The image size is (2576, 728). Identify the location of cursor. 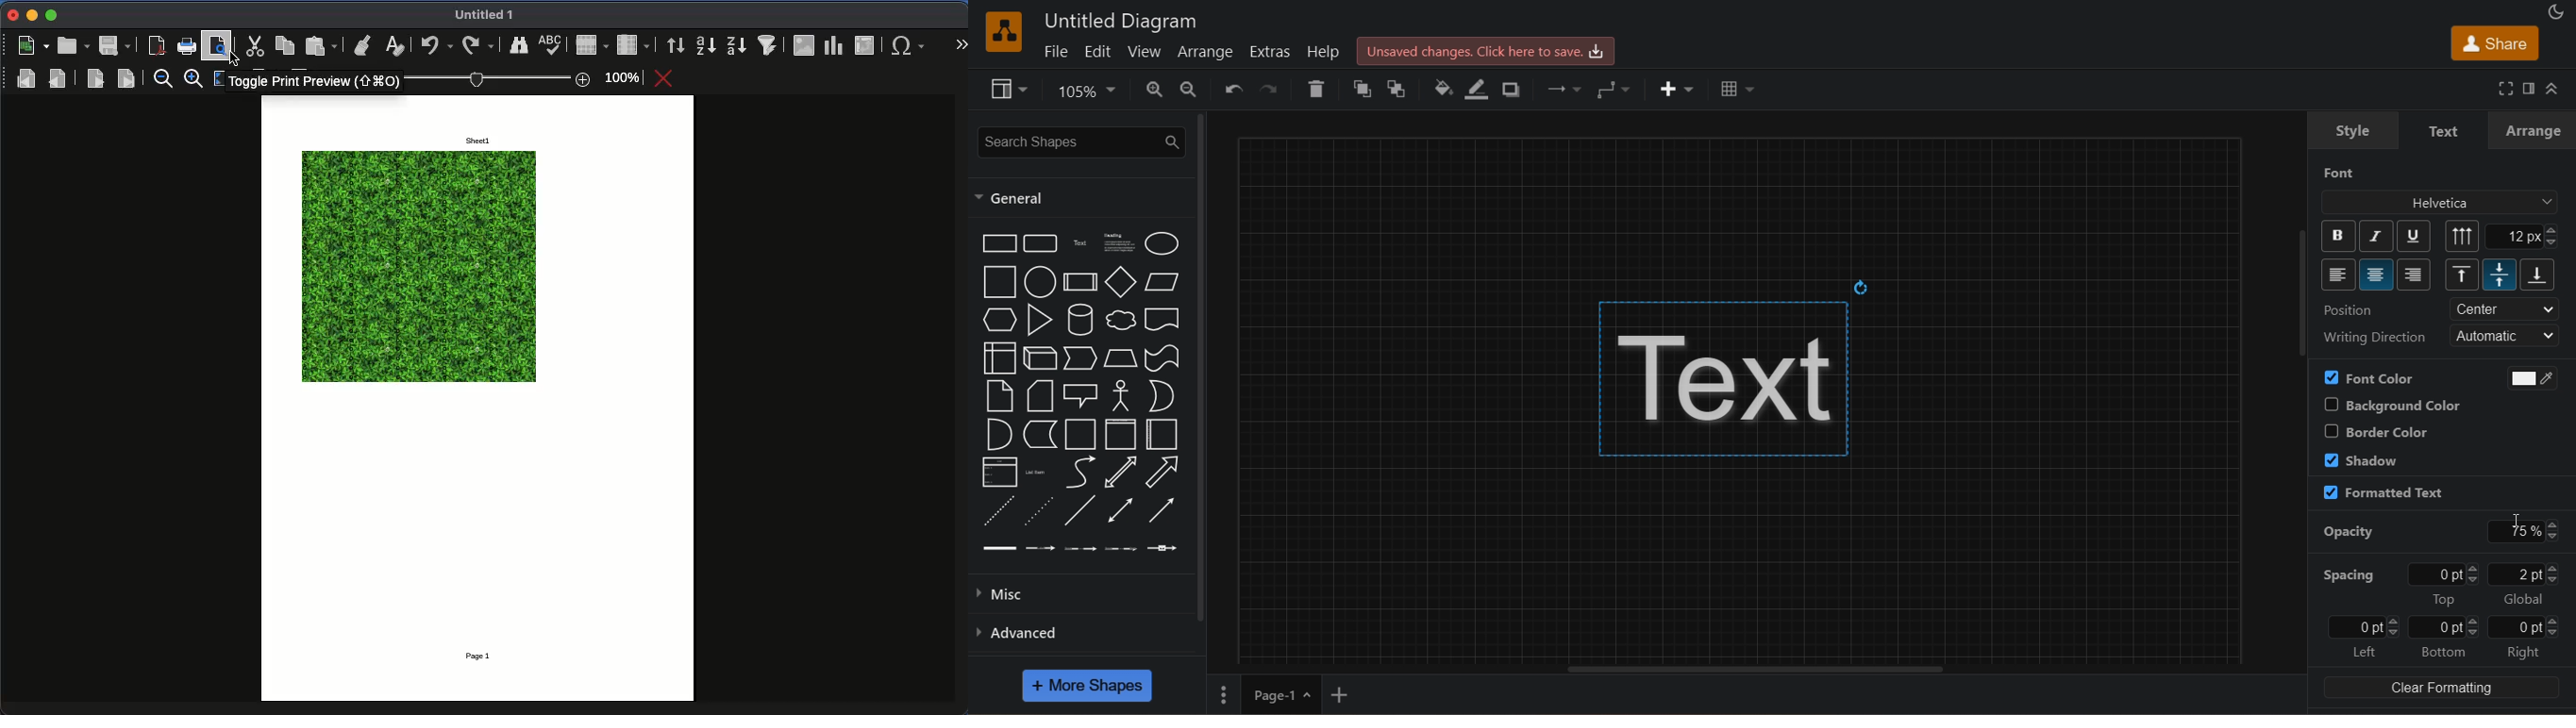
(2518, 524).